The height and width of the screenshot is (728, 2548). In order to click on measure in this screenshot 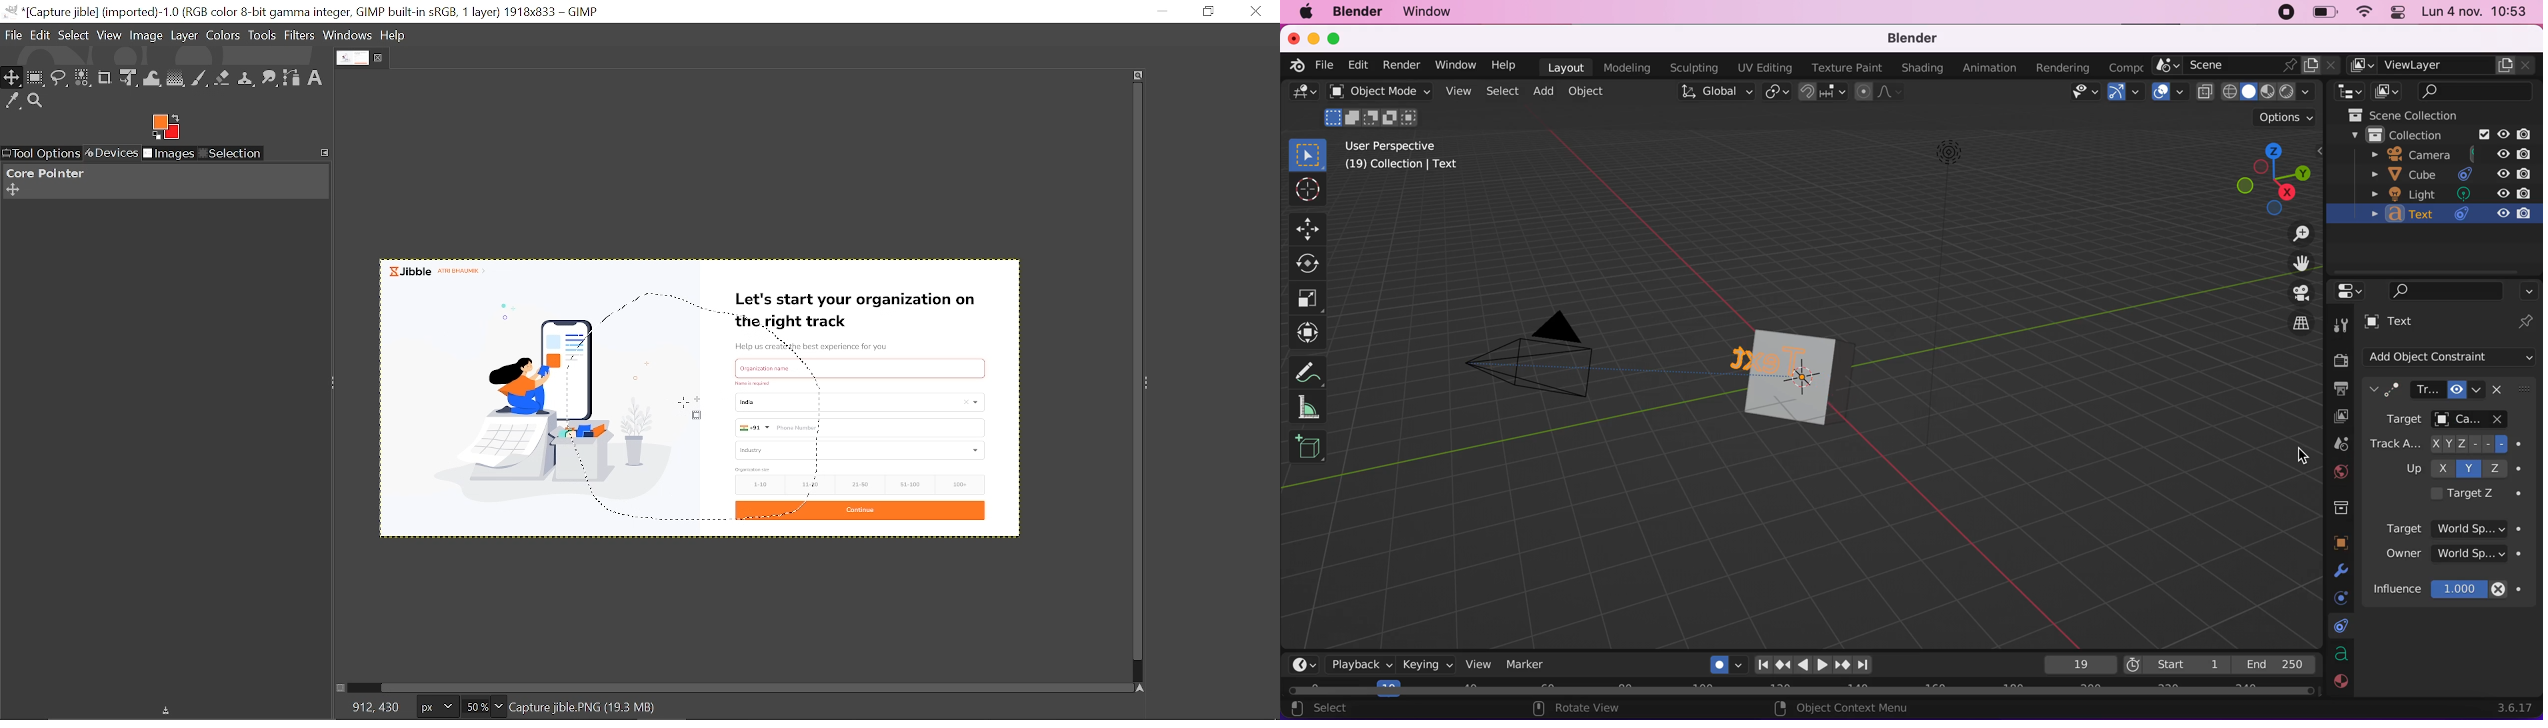, I will do `click(1314, 407)`.